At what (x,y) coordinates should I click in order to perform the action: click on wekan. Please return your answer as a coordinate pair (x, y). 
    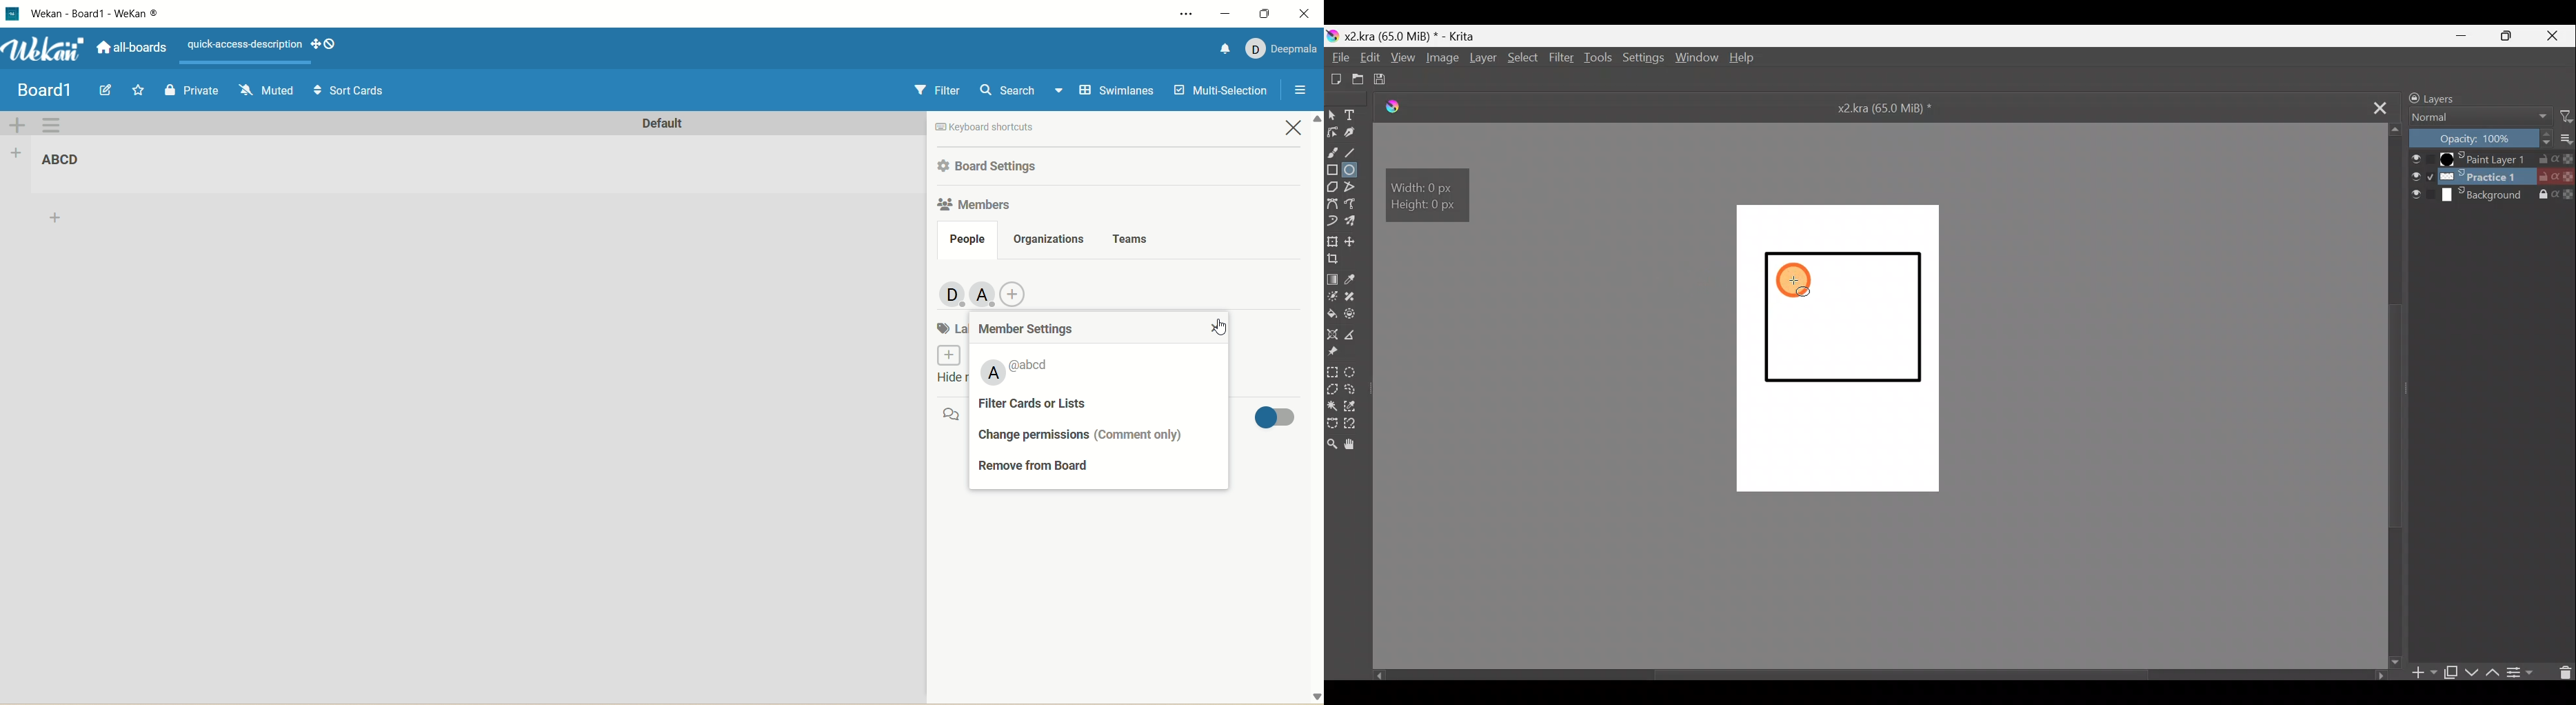
    Looking at the image, I should click on (46, 48).